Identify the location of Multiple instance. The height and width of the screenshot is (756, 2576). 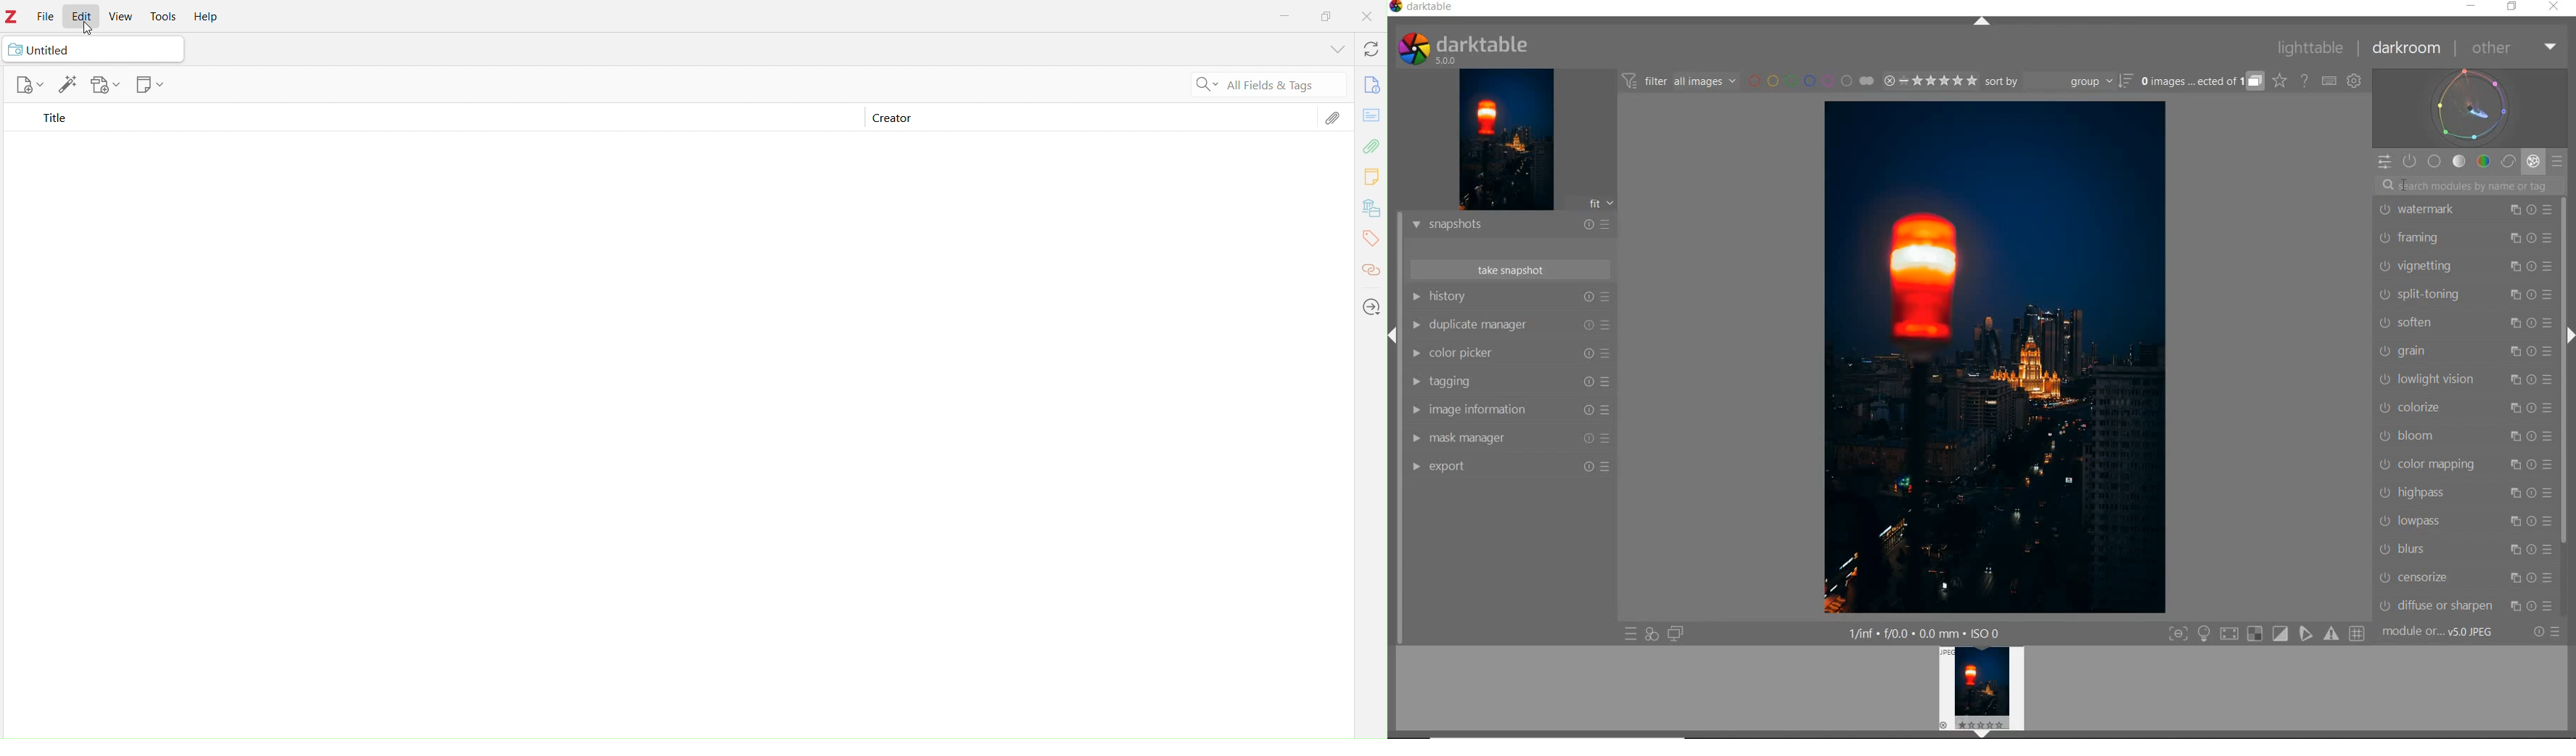
(2510, 436).